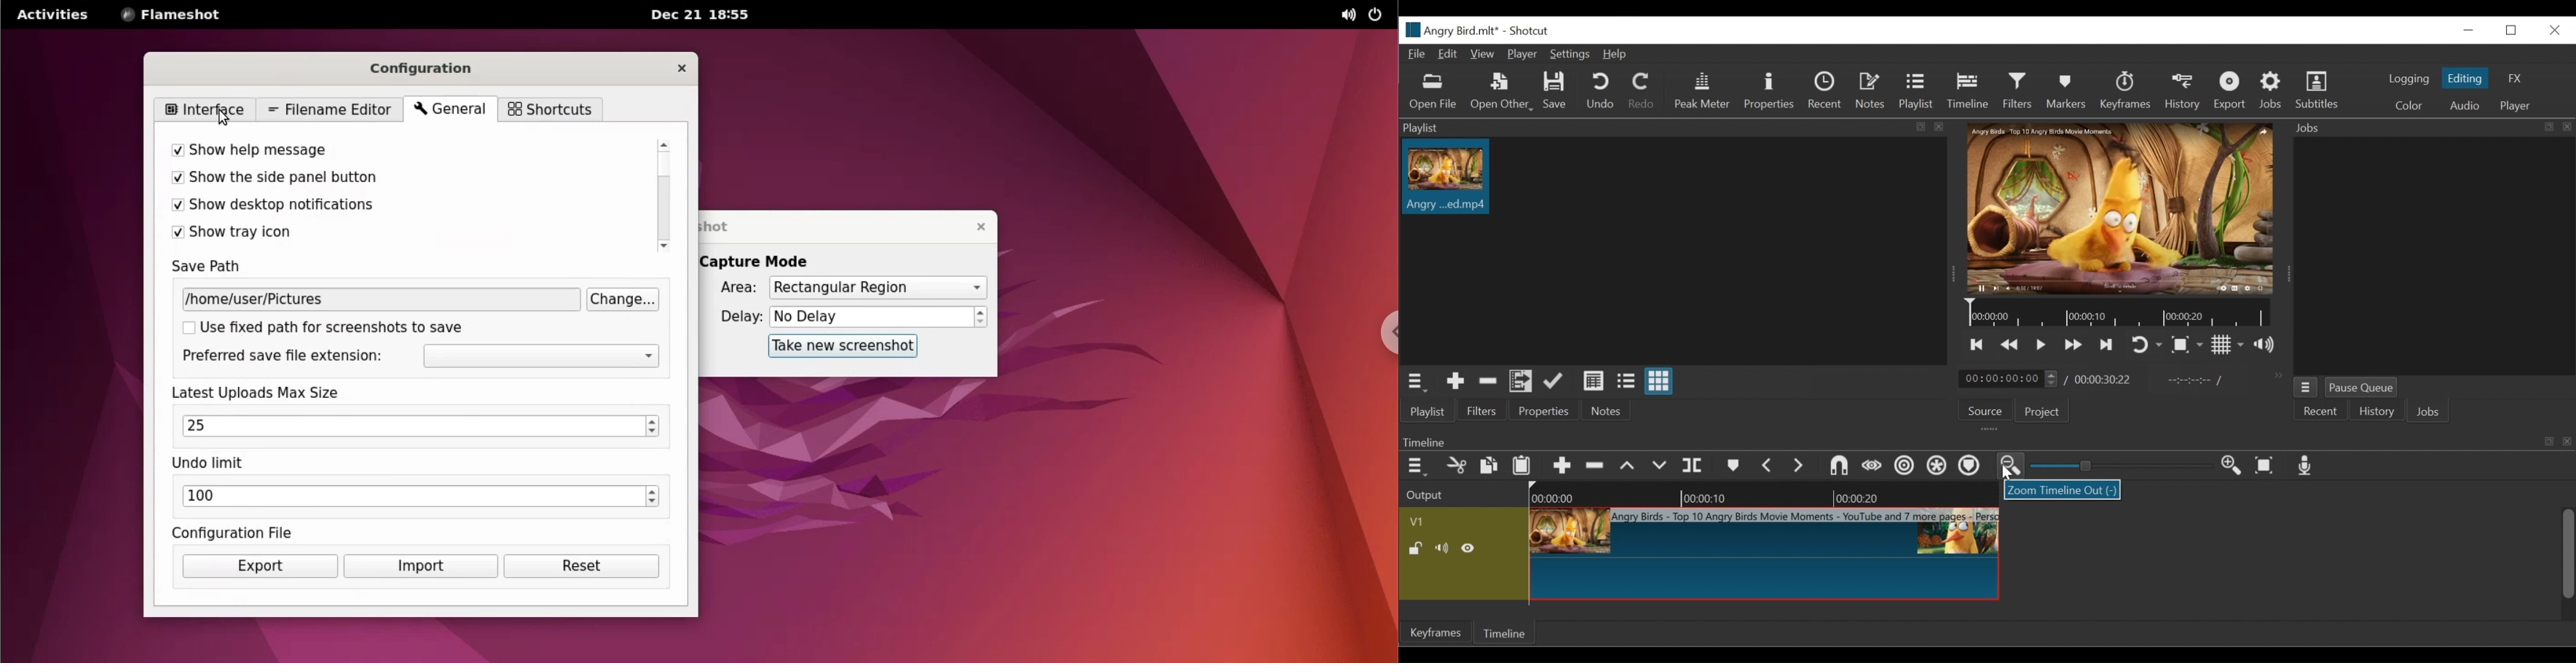  Describe the element at coordinates (259, 567) in the screenshot. I see `exports` at that location.